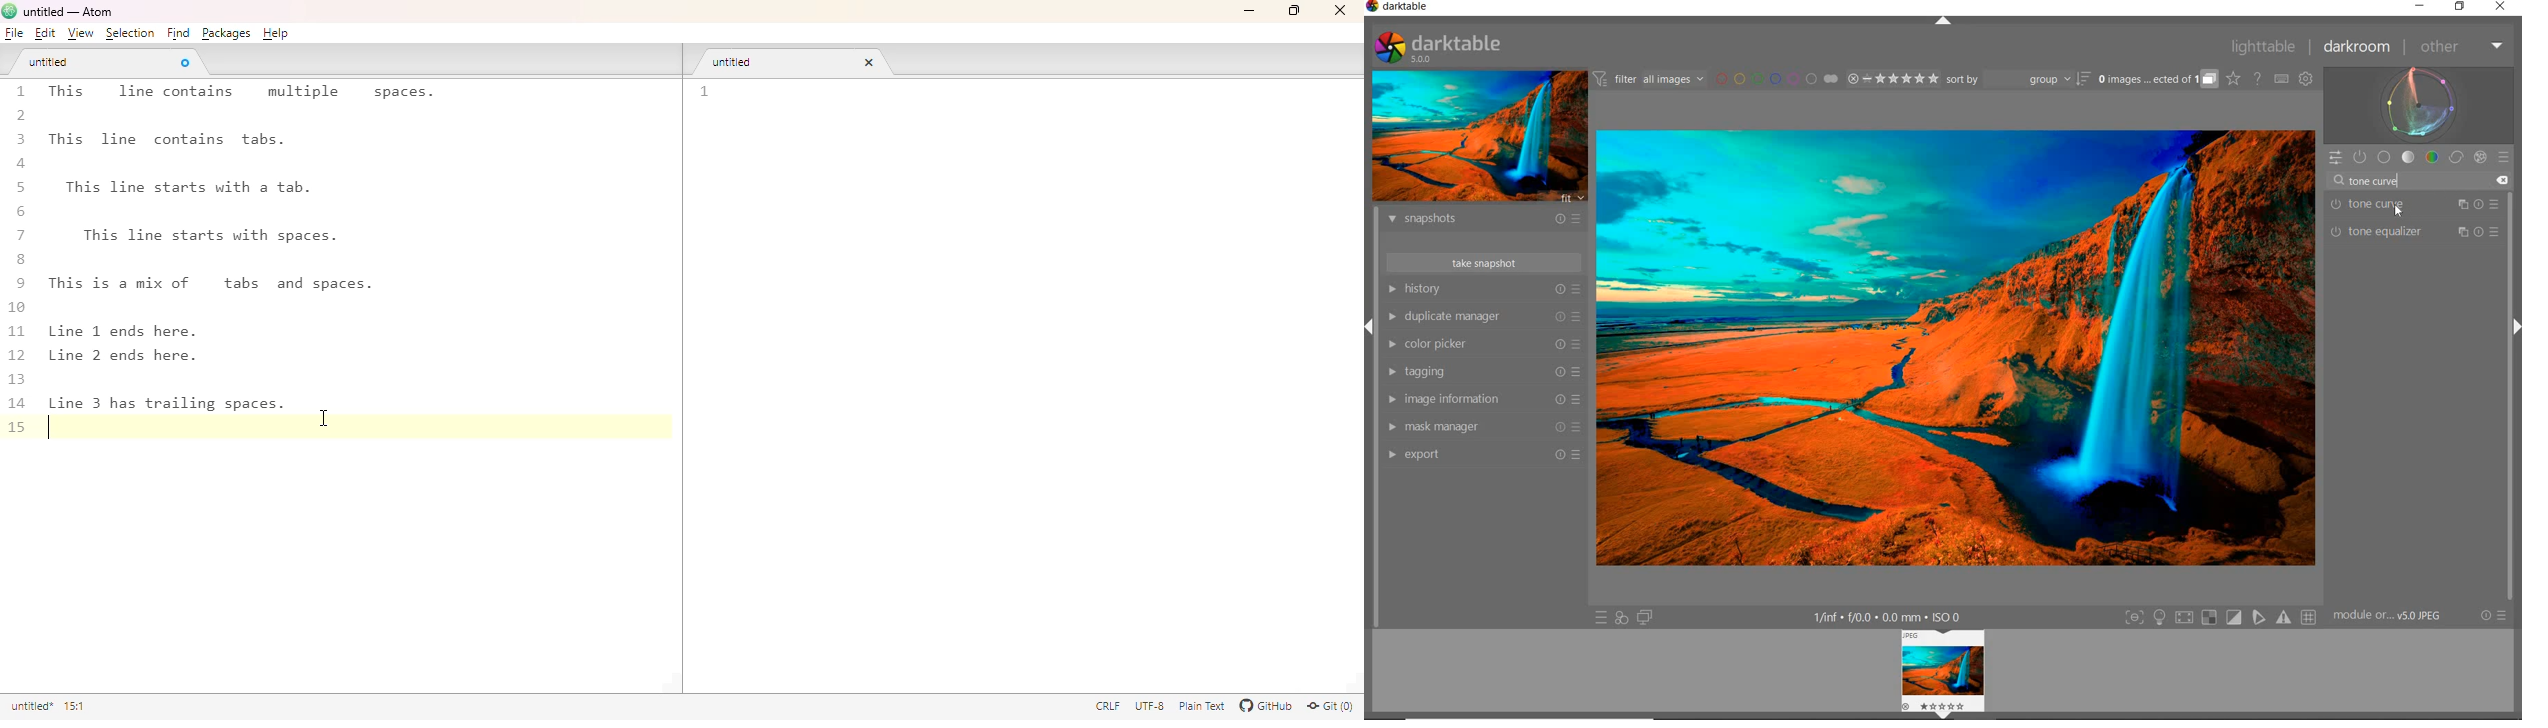 This screenshot has height=728, width=2548. I want to click on CLICK TO CHANGE THE OVERLAYS SHOWN ON THUMBNAILS, so click(2234, 79).